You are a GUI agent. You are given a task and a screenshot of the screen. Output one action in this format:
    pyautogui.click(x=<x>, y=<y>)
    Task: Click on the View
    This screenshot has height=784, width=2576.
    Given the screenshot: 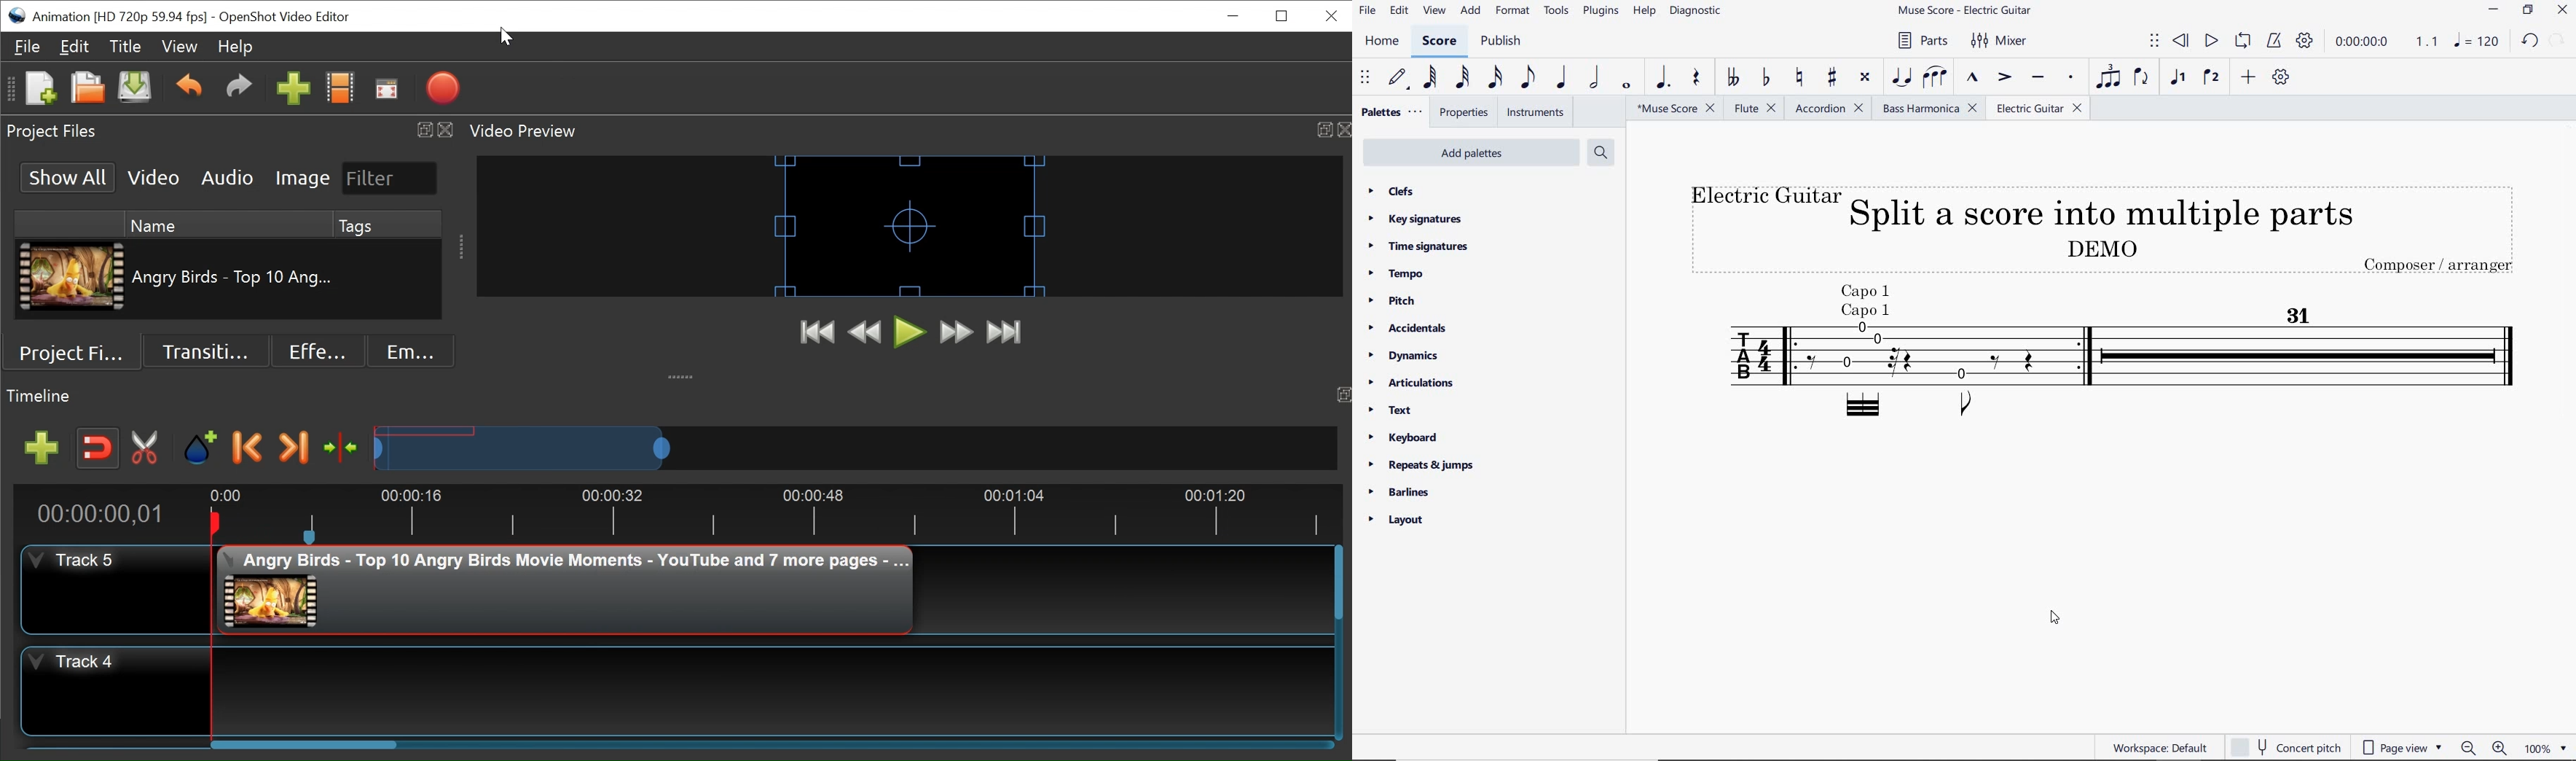 What is the action you would take?
    pyautogui.click(x=180, y=47)
    